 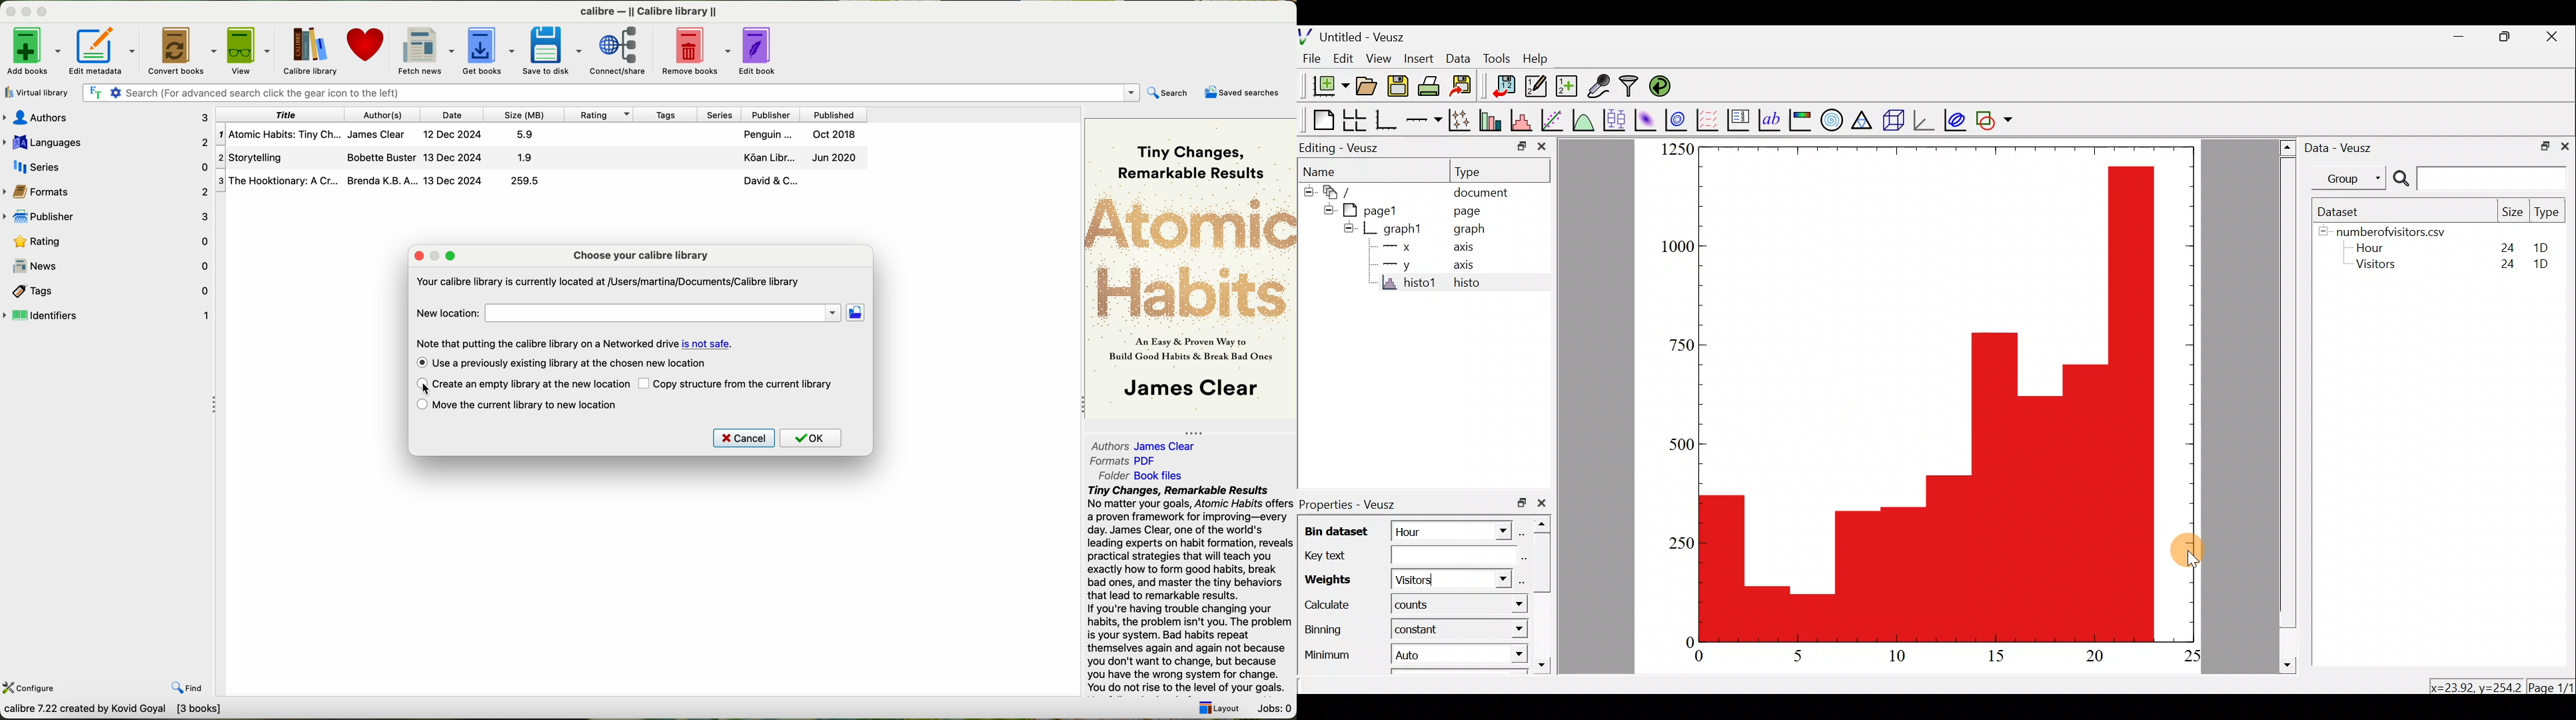 What do you see at coordinates (1461, 249) in the screenshot?
I see `axis` at bounding box center [1461, 249].